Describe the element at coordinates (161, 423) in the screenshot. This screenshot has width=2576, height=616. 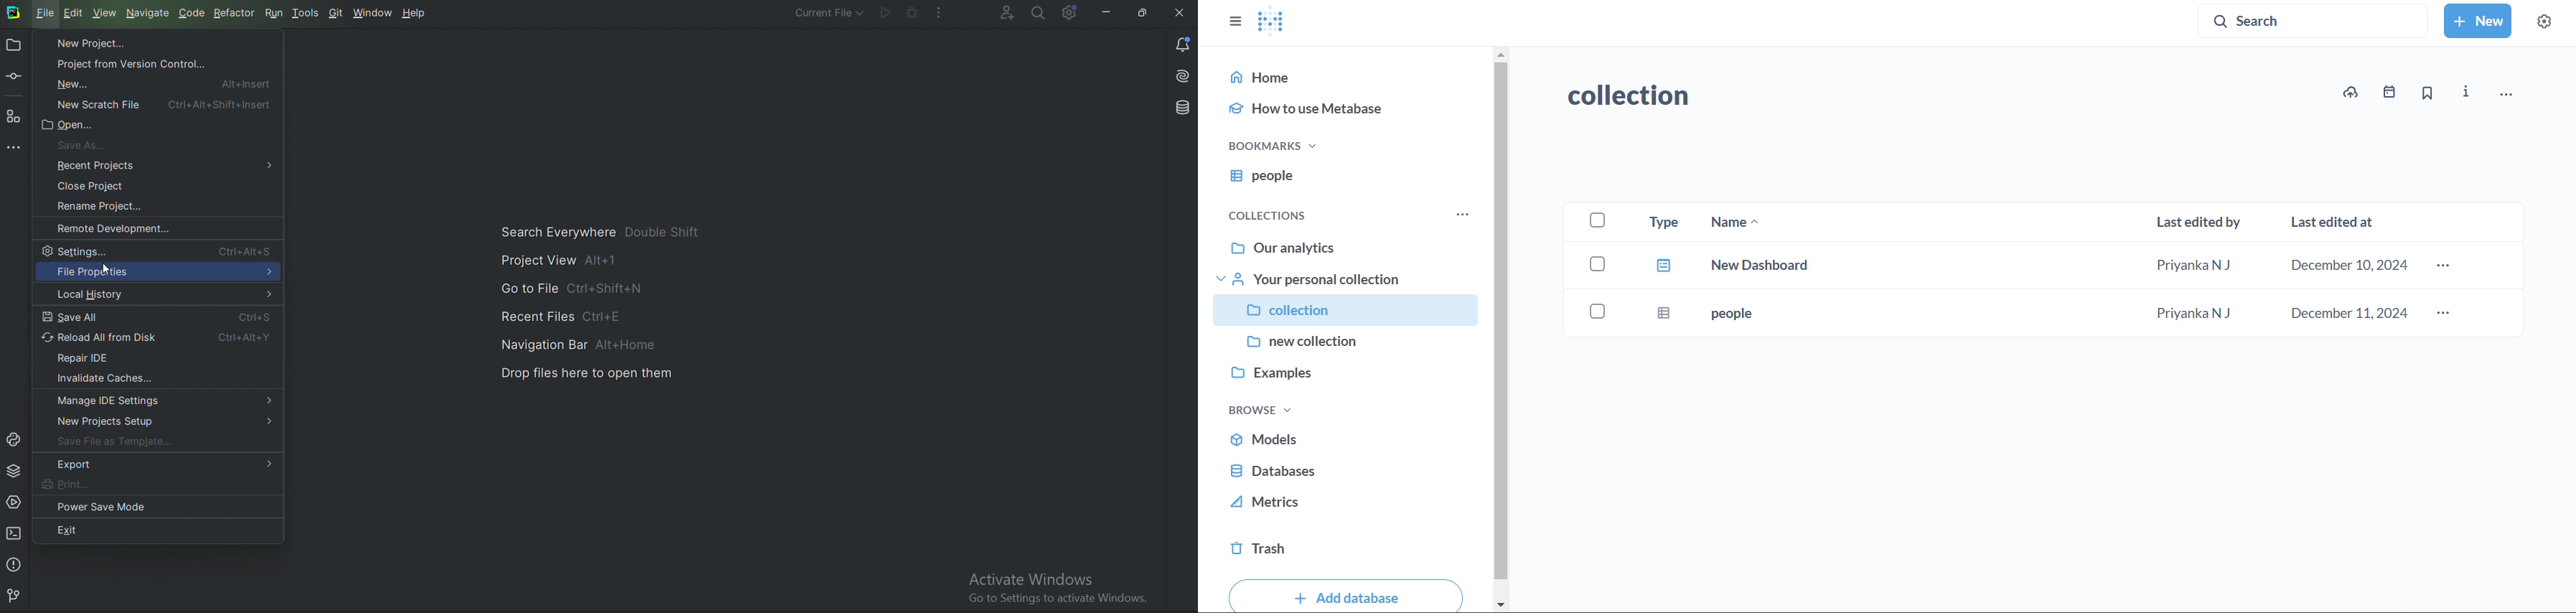
I see `New Projects Setup` at that location.